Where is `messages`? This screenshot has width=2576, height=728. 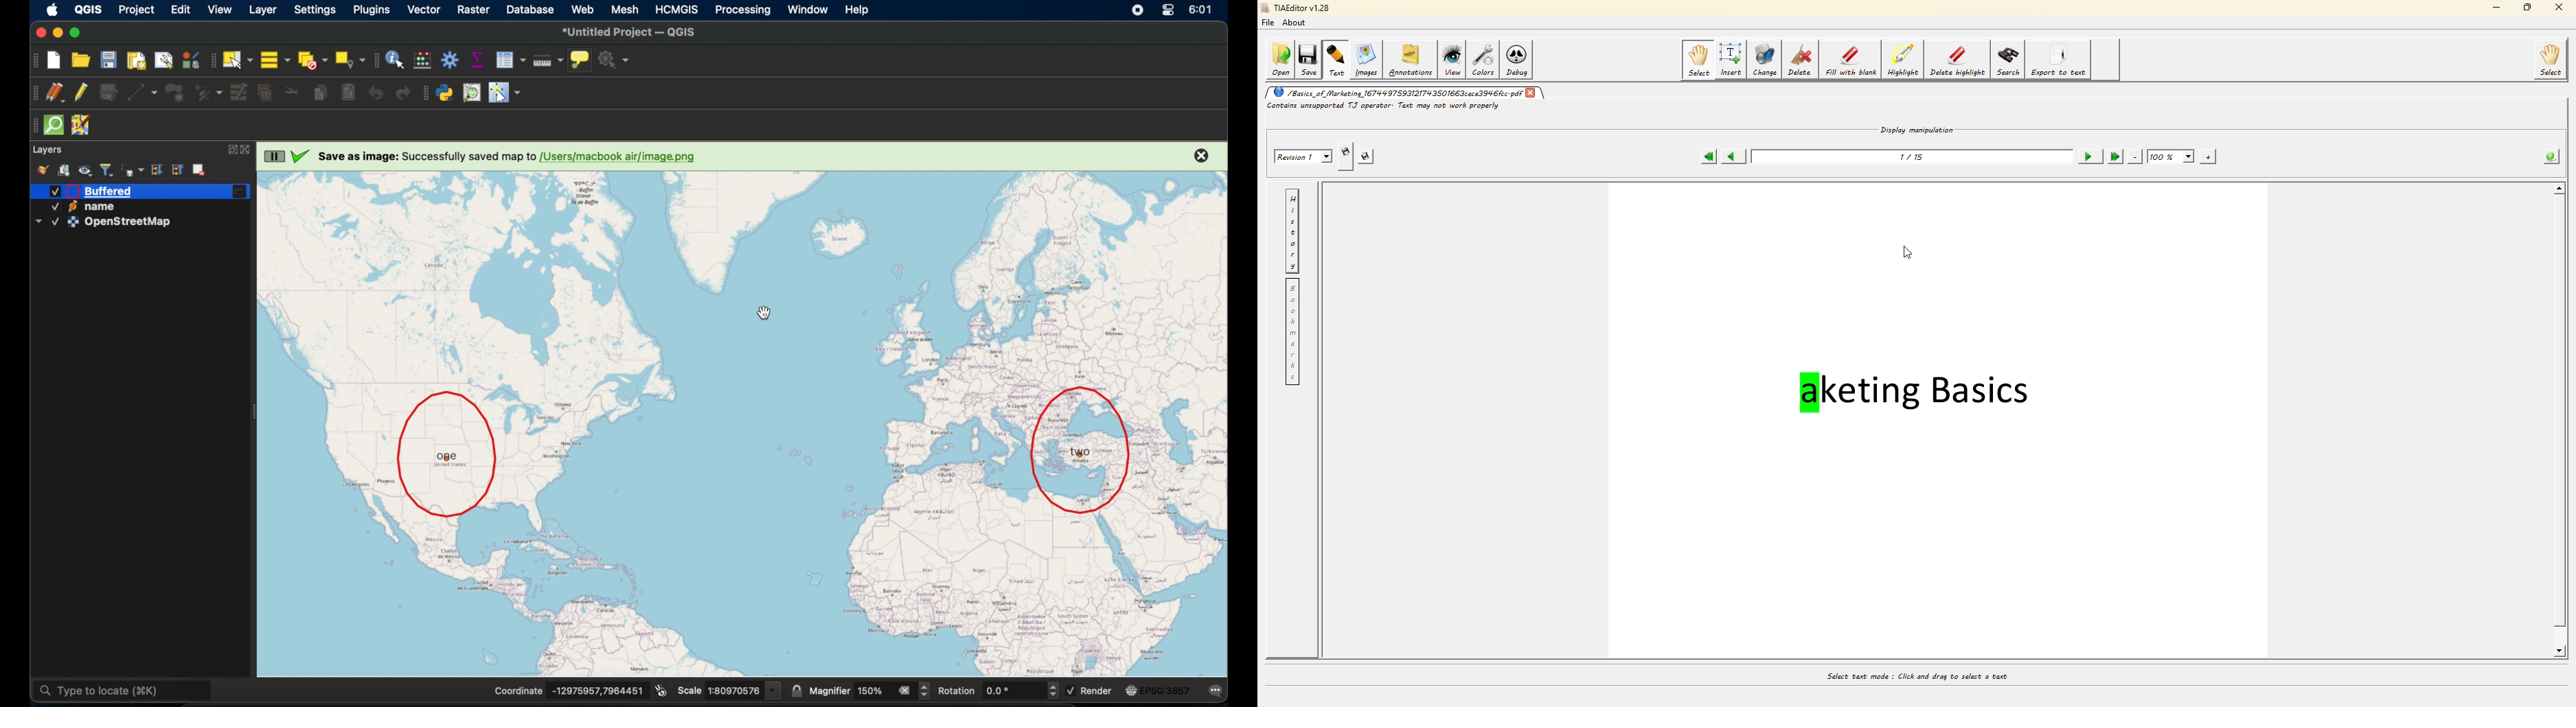 messages is located at coordinates (1216, 691).